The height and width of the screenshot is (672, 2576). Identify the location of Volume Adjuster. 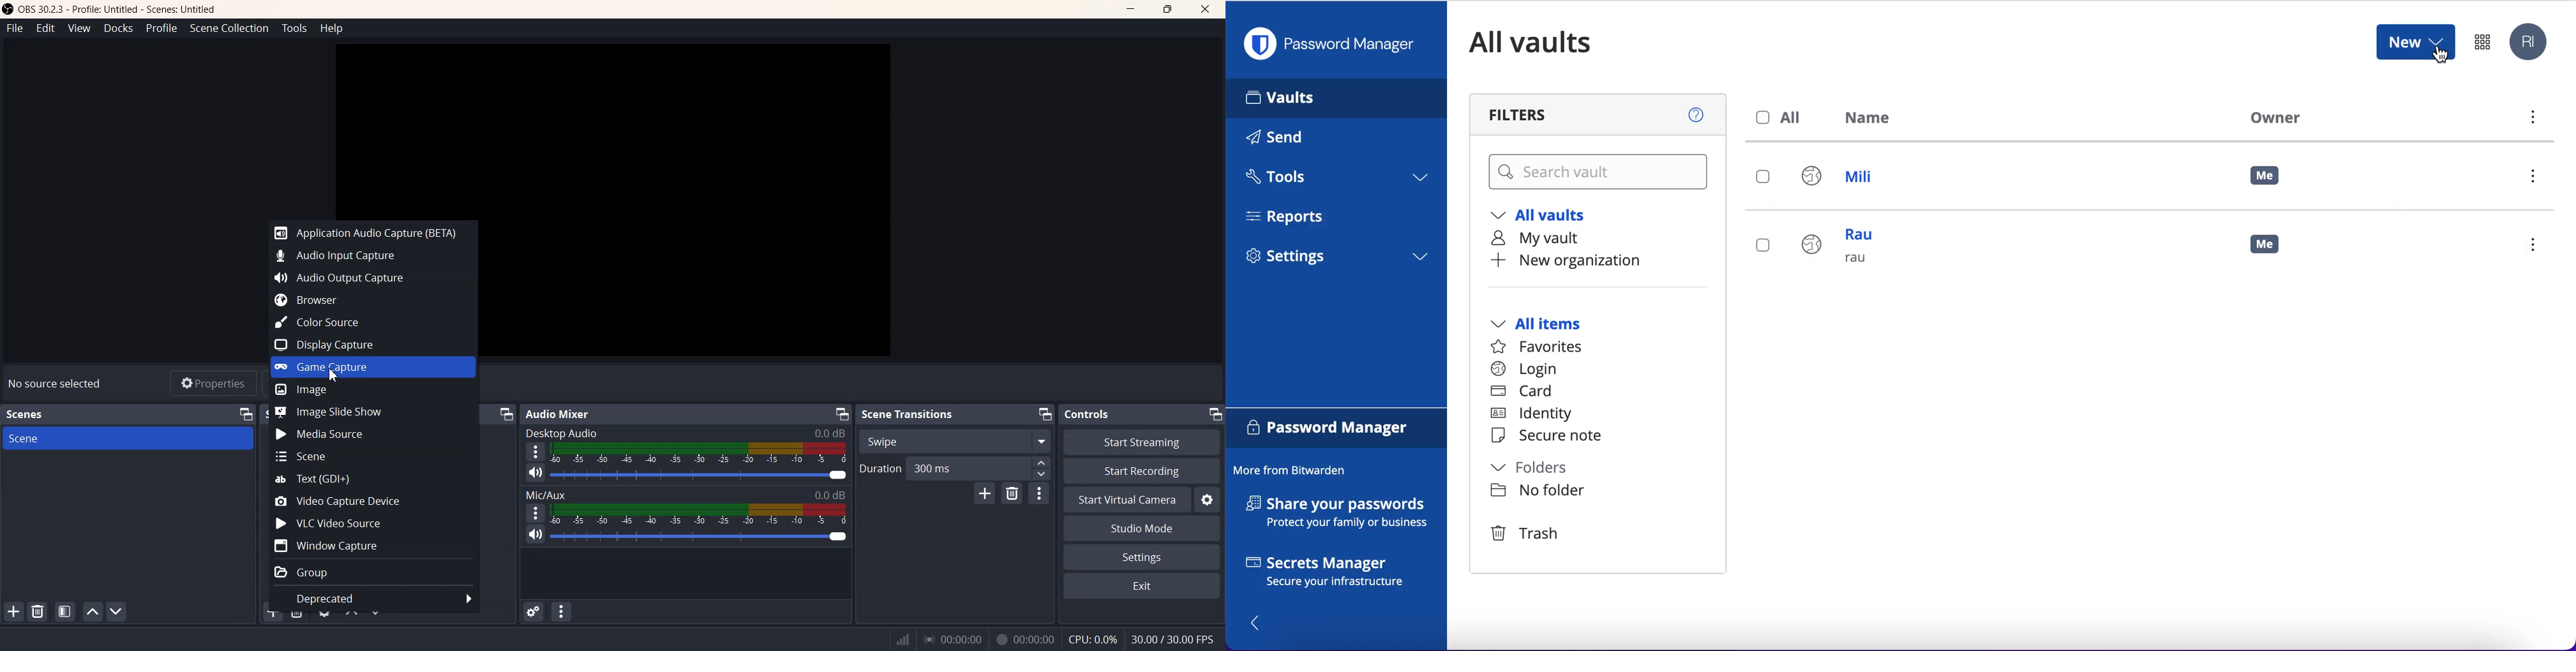
(698, 535).